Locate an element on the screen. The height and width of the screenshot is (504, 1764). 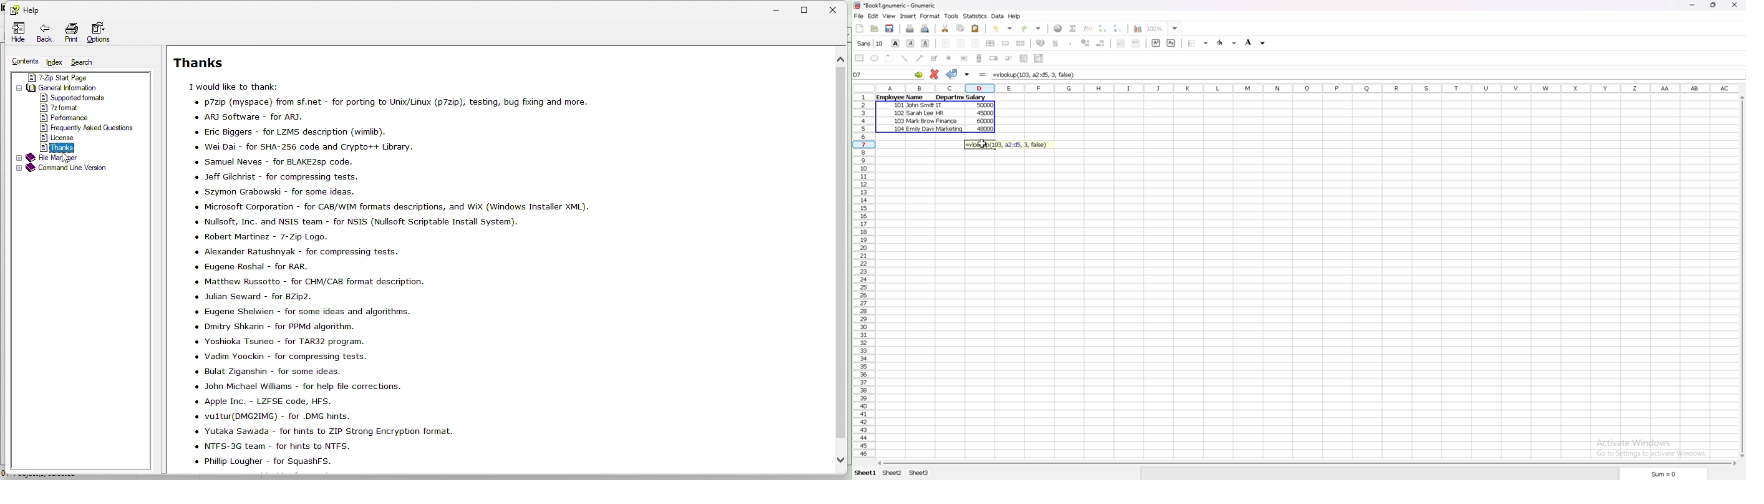
cancel changes is located at coordinates (934, 74).